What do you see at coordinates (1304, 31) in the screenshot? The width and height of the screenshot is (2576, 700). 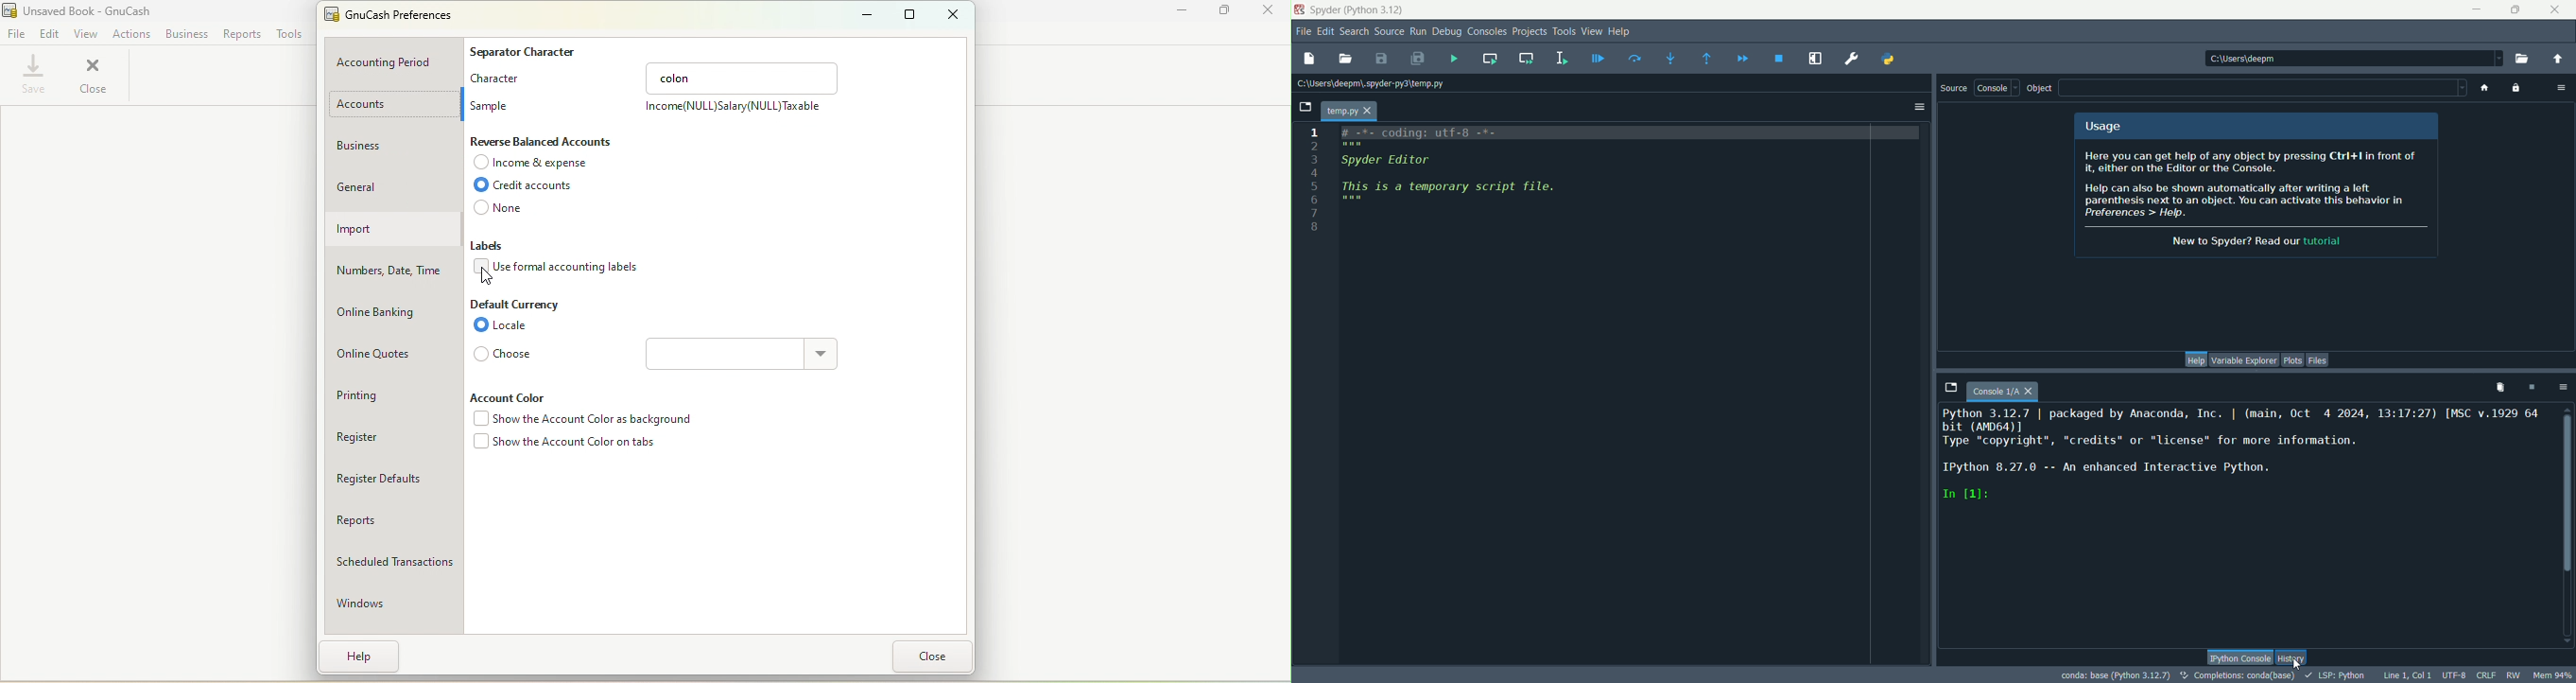 I see `file` at bounding box center [1304, 31].